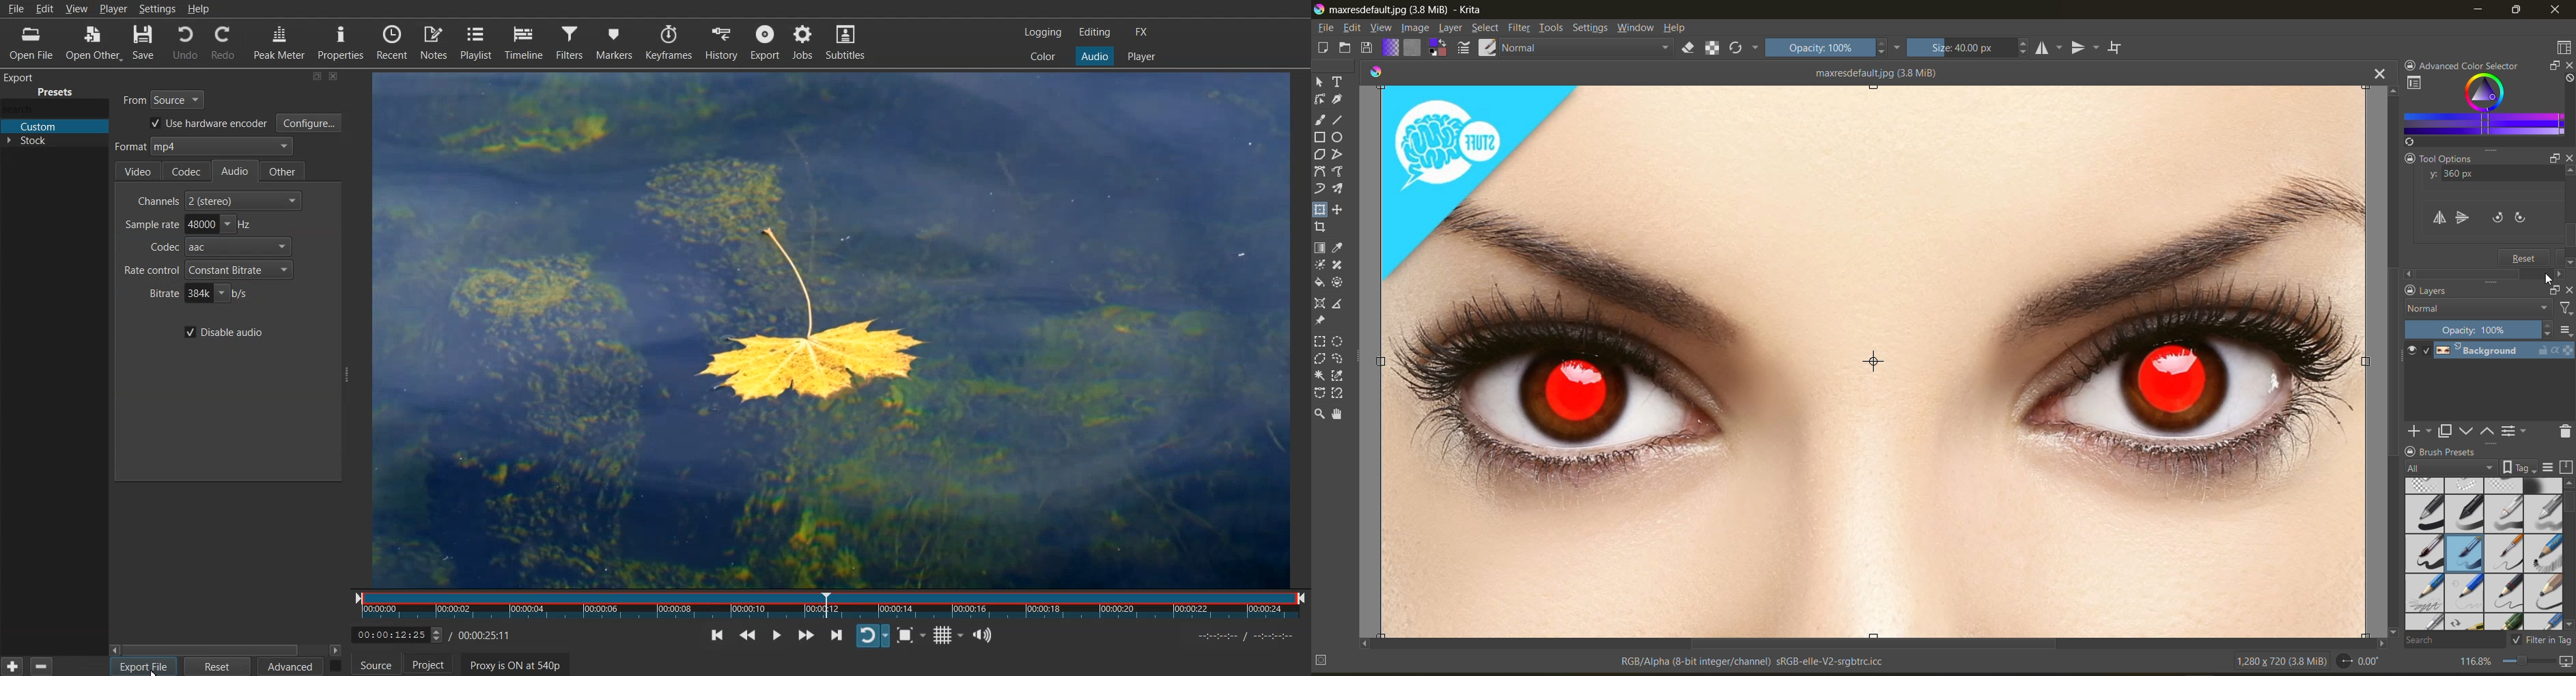  I want to click on Time, so click(436, 633).